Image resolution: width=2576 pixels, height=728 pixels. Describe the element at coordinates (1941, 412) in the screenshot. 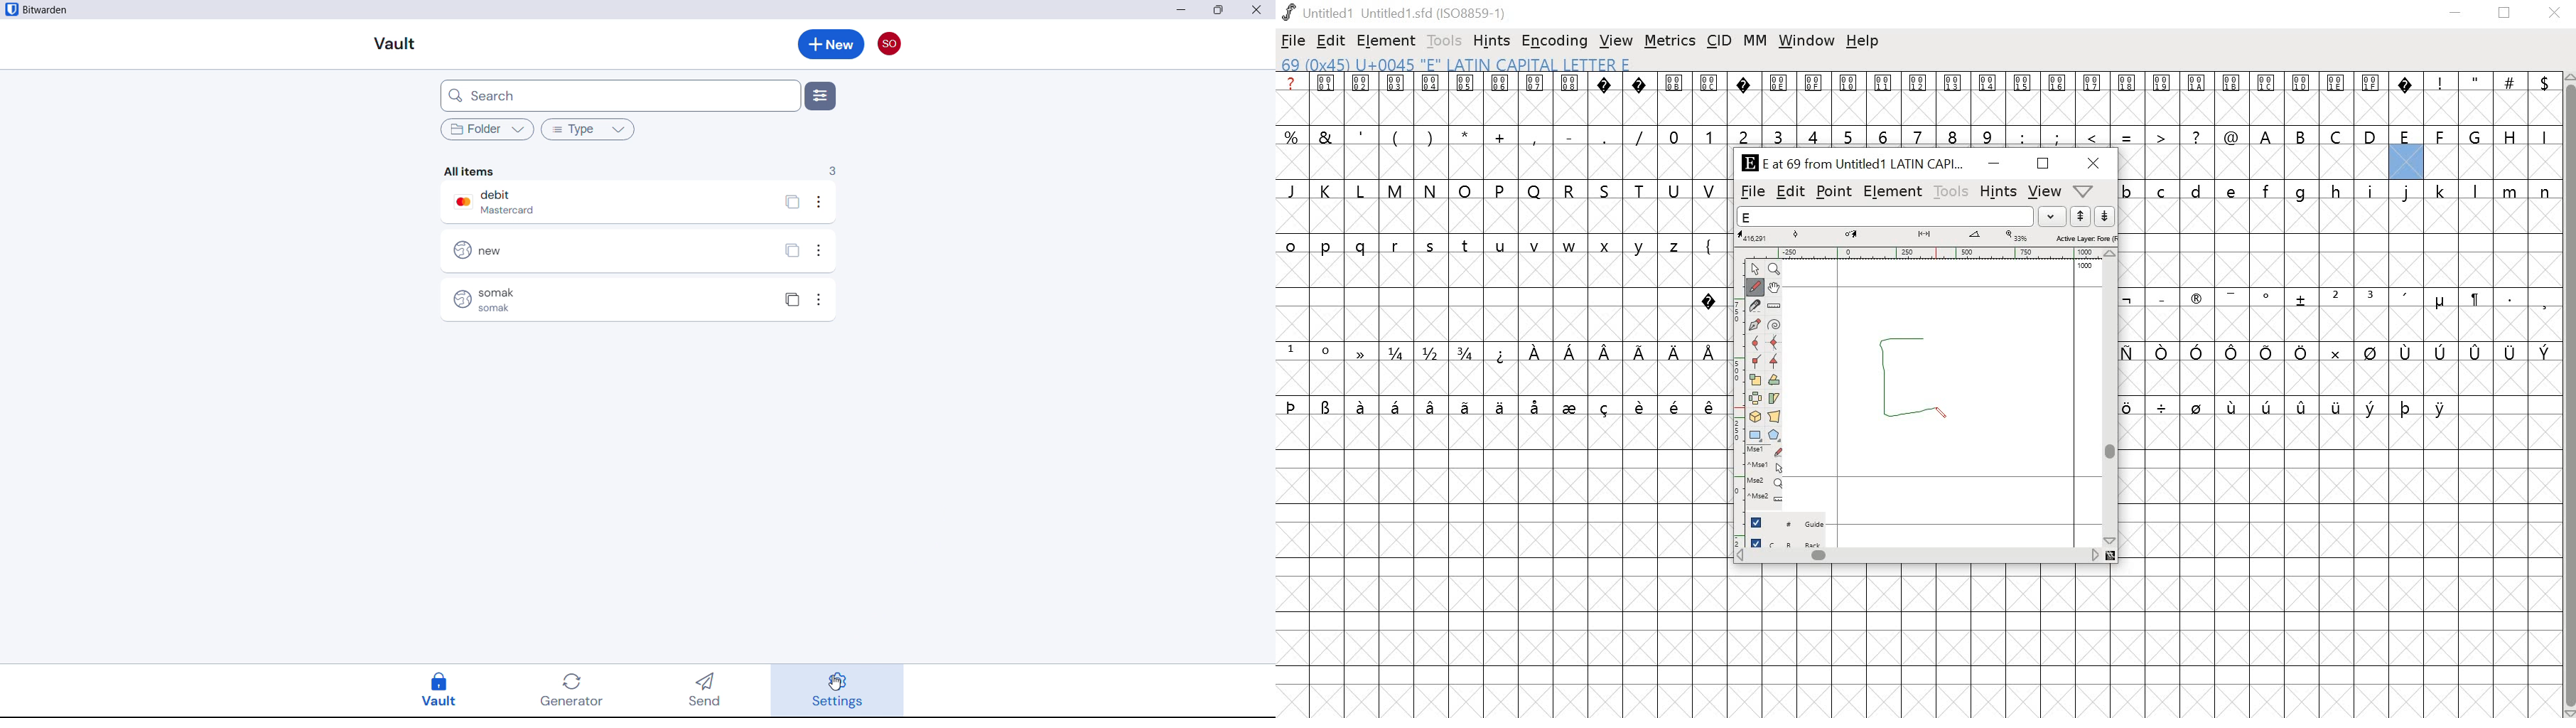

I see `PEN` at that location.